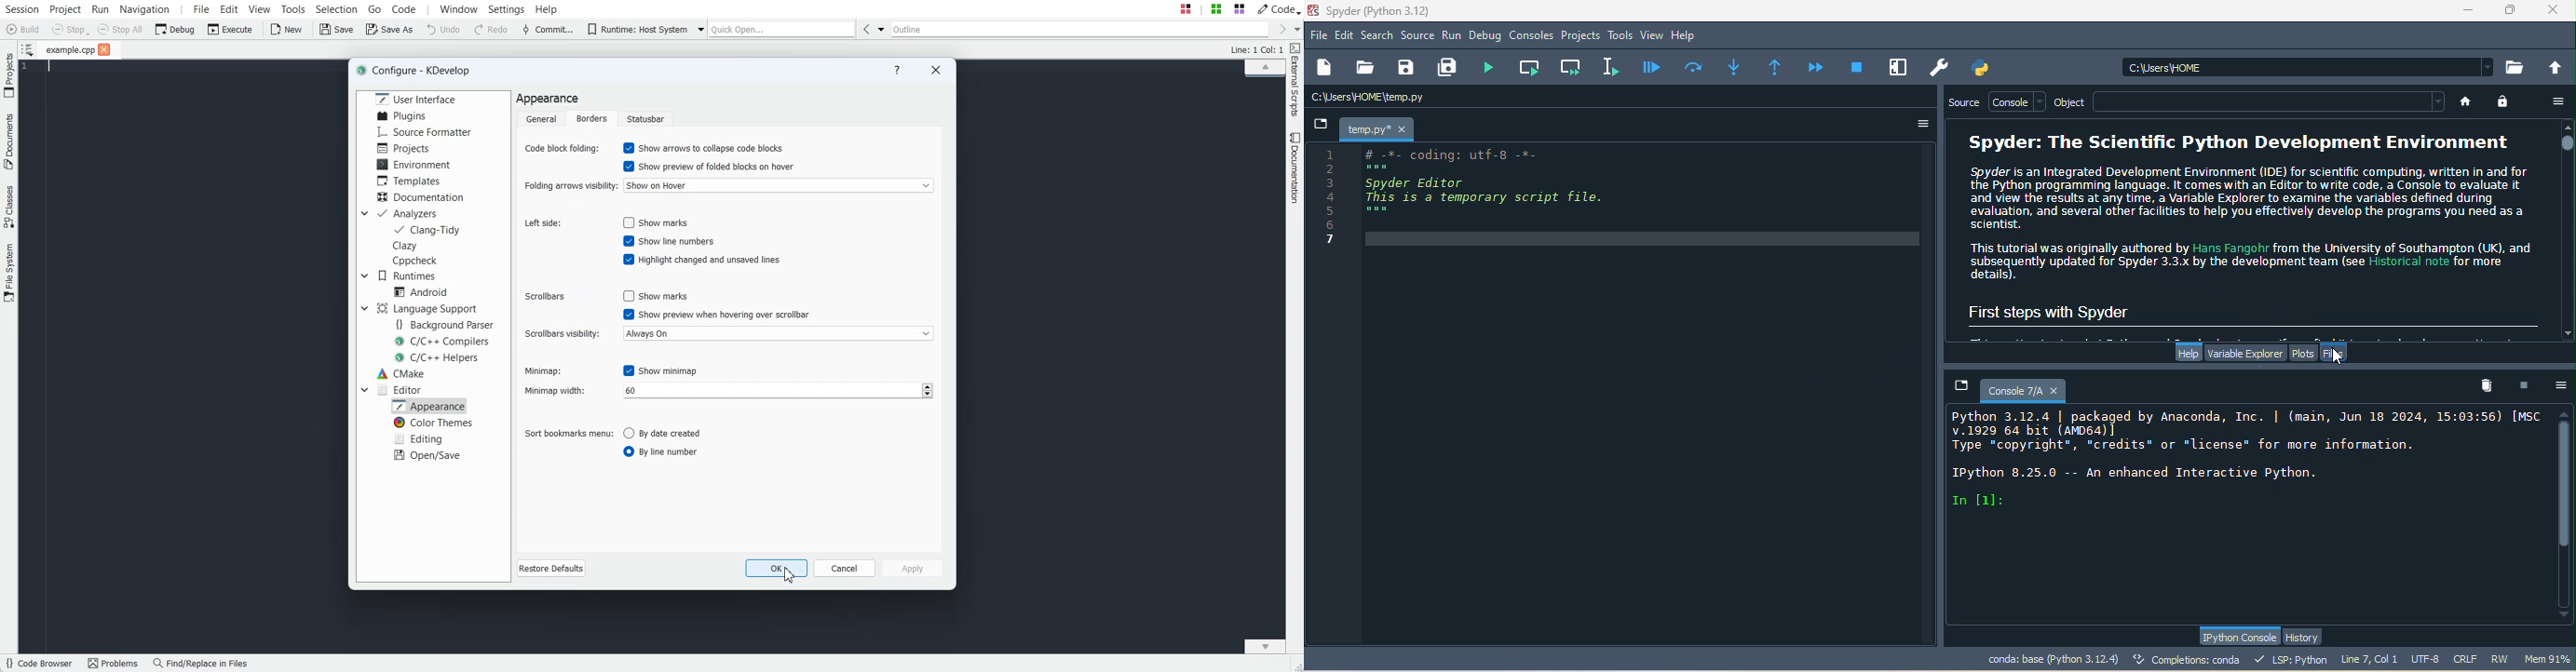 The image size is (2576, 672). What do you see at coordinates (1346, 36) in the screenshot?
I see `edit` at bounding box center [1346, 36].